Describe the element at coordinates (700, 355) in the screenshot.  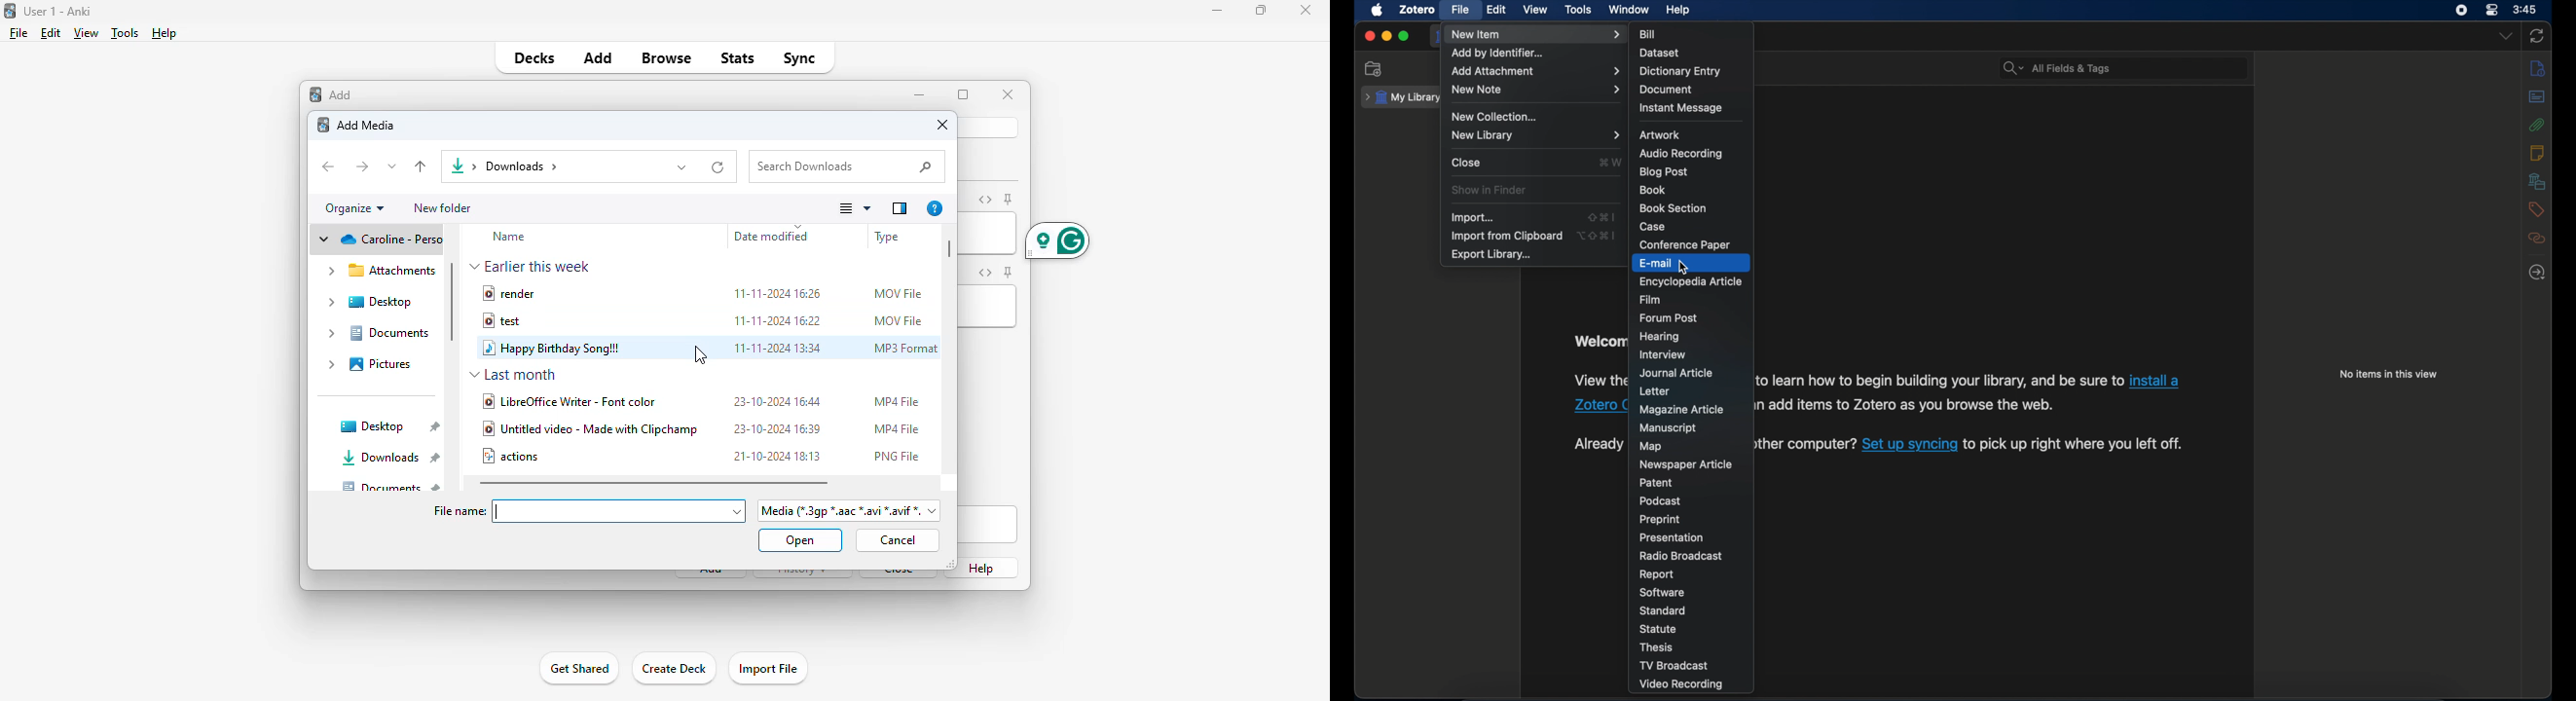
I see `cursor` at that location.